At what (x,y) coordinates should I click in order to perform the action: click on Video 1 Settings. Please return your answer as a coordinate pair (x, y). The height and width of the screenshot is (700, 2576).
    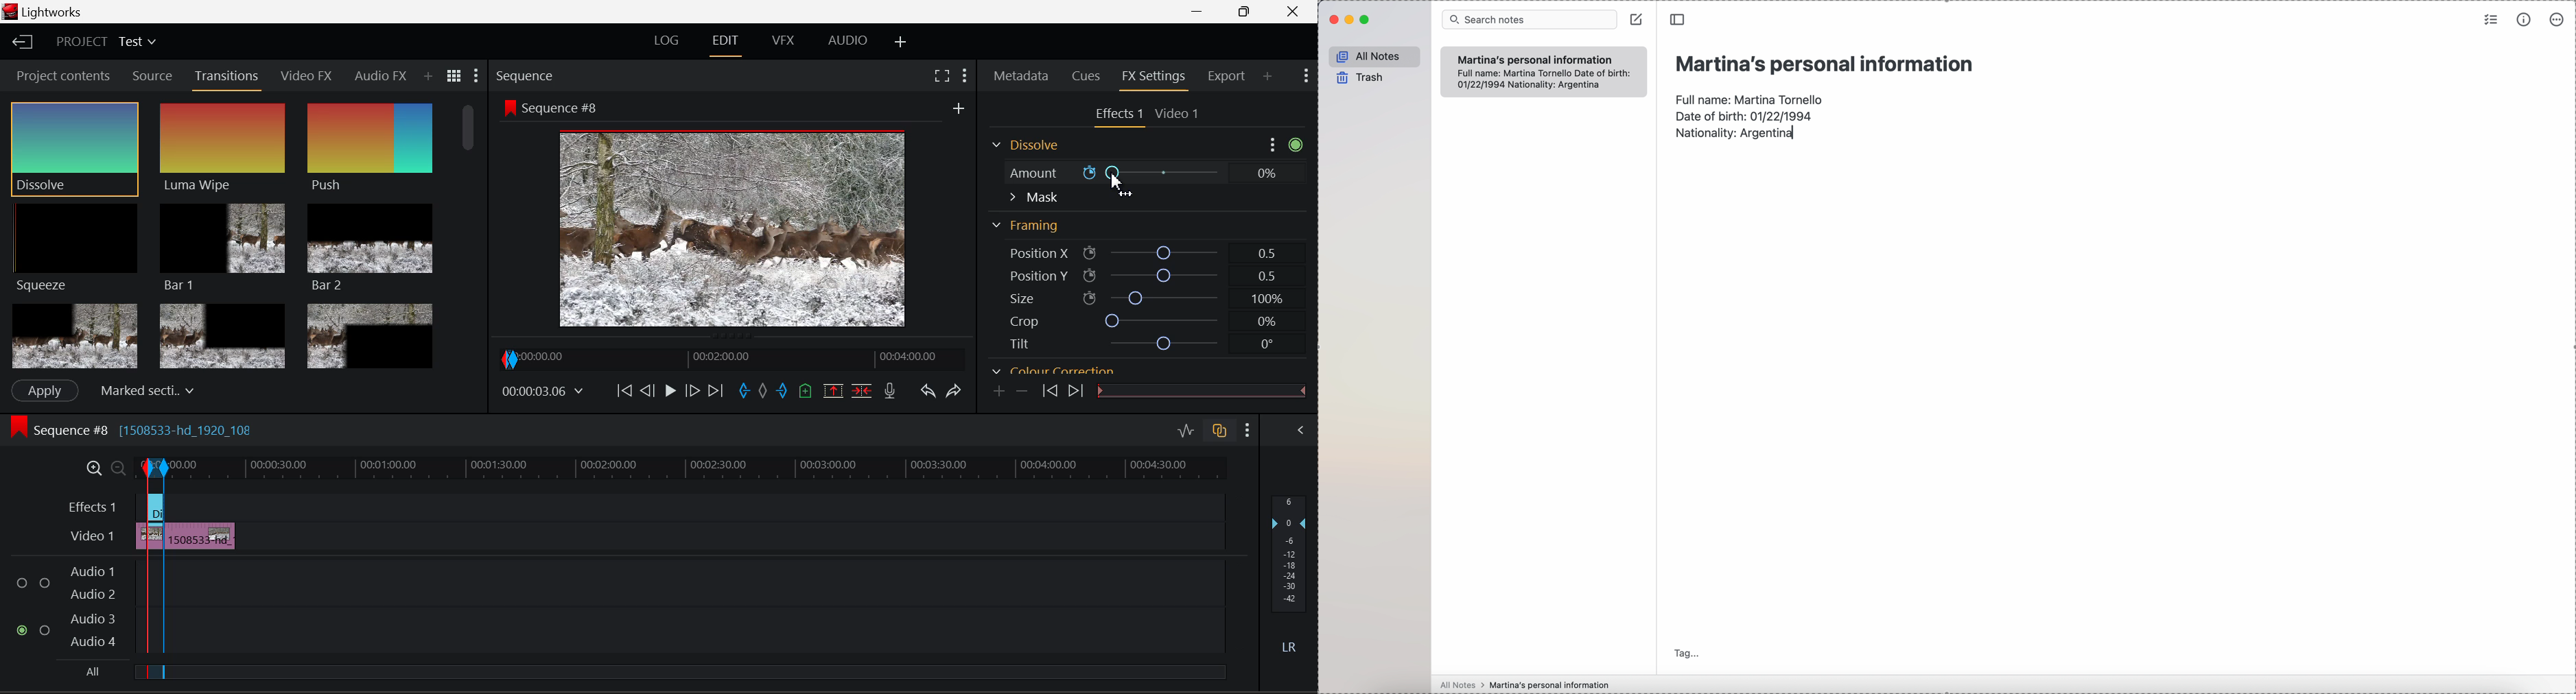
    Looking at the image, I should click on (1178, 112).